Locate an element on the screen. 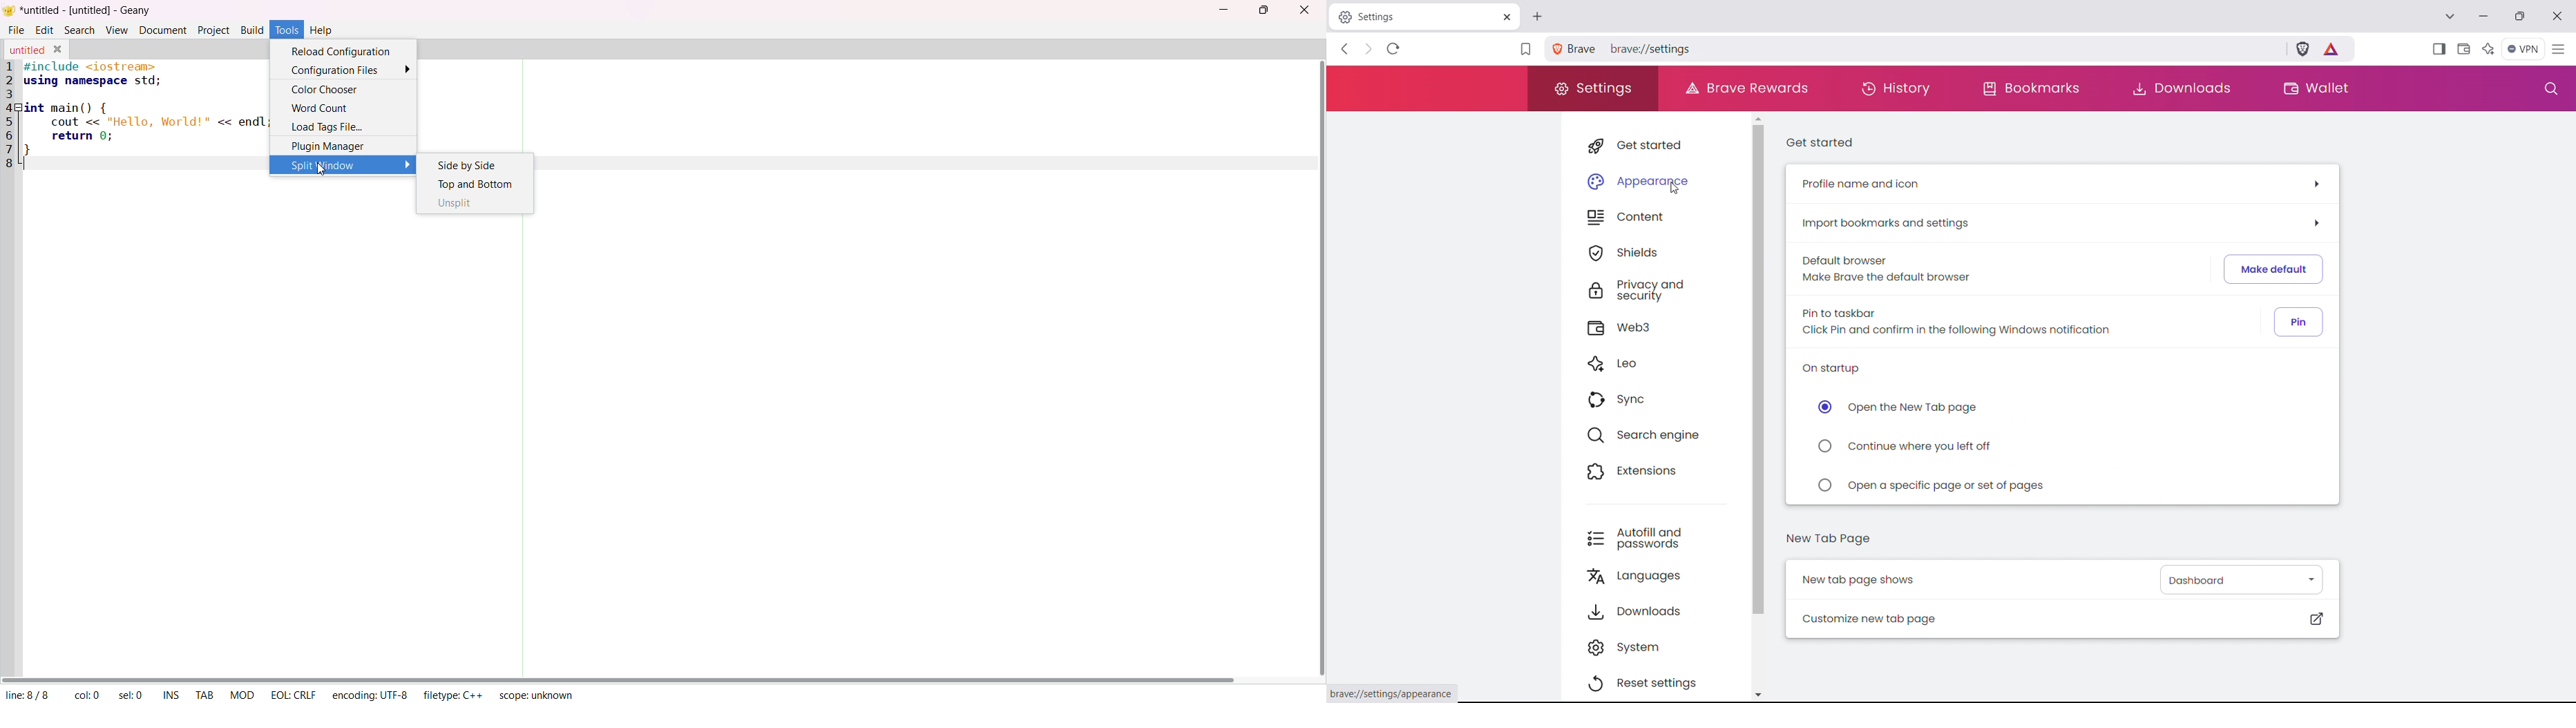  search is located at coordinates (2547, 89).